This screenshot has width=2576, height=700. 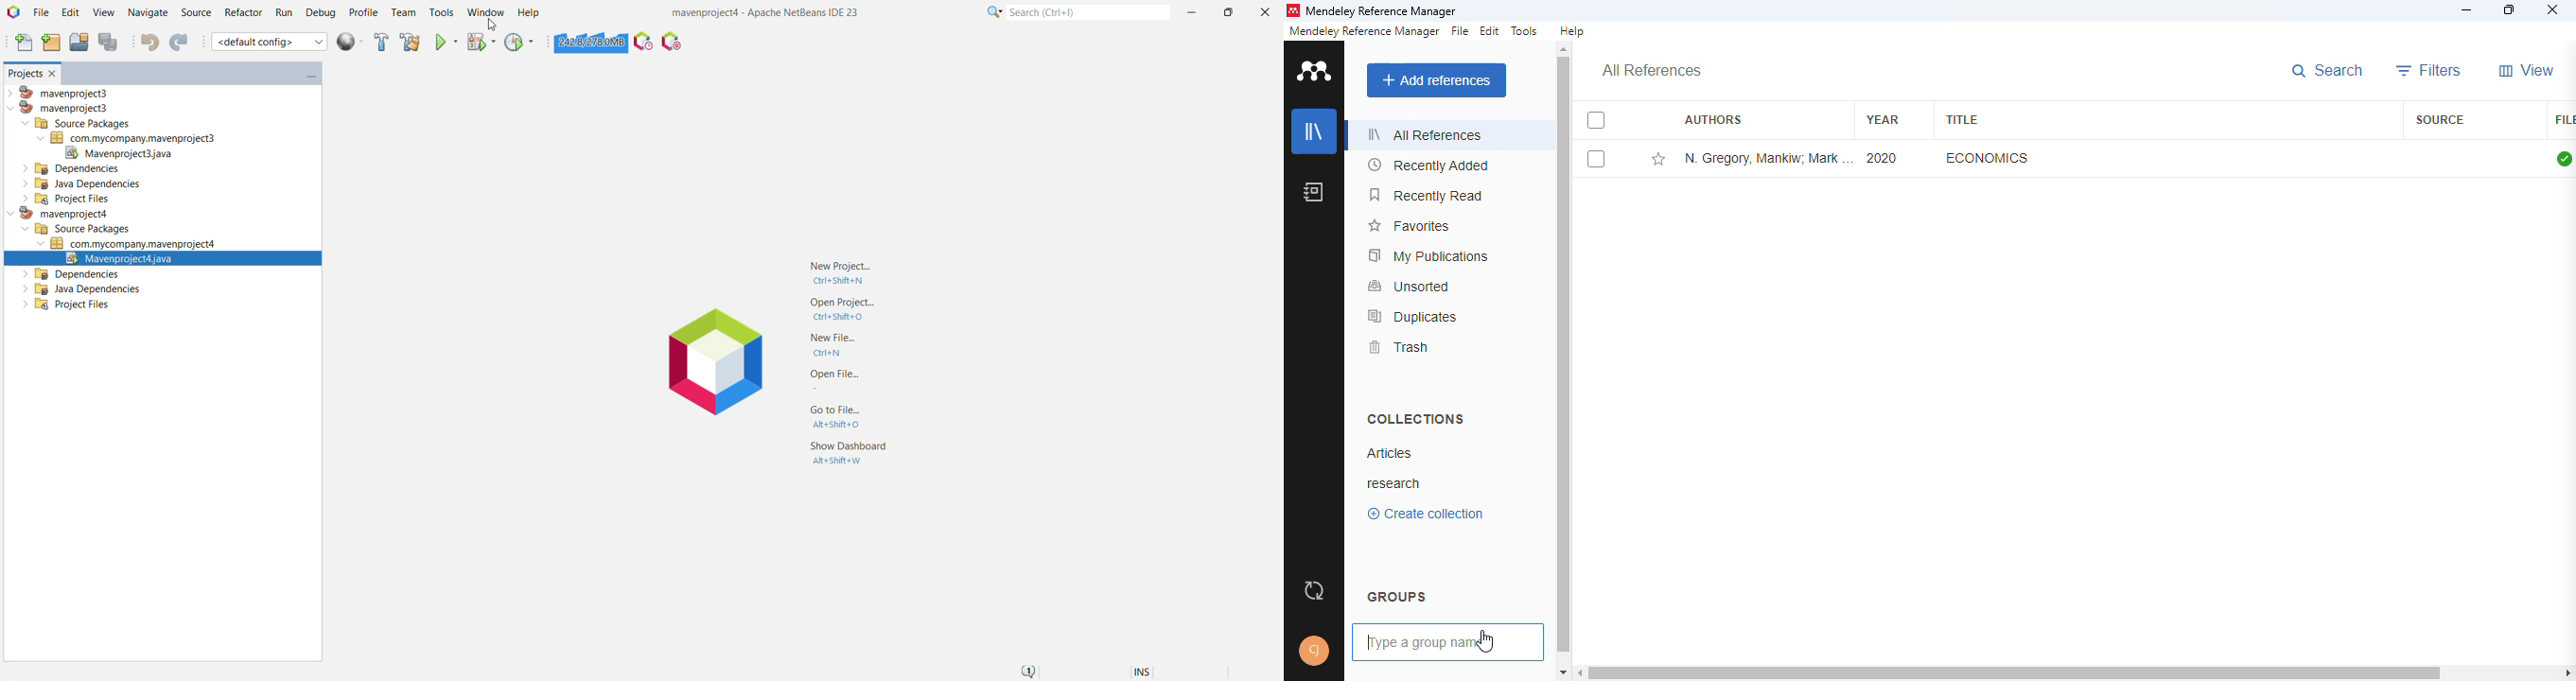 What do you see at coordinates (2527, 71) in the screenshot?
I see `view` at bounding box center [2527, 71].